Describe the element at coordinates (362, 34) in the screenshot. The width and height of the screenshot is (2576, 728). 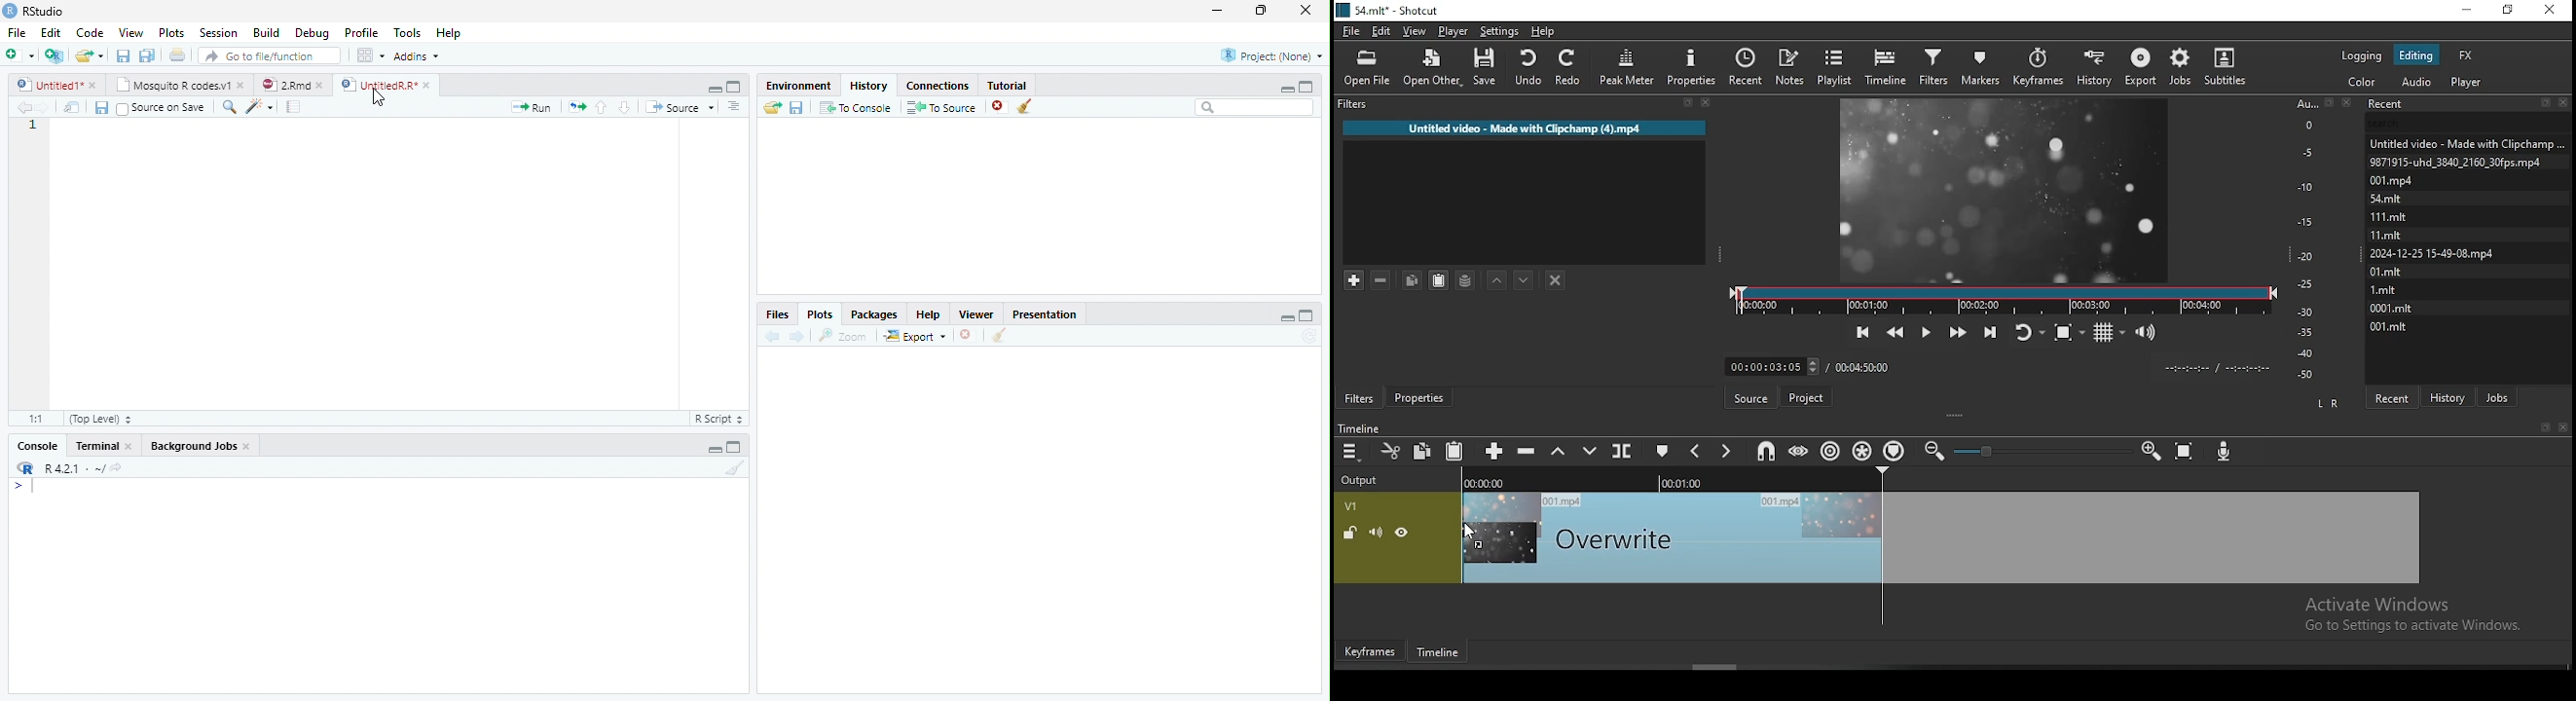
I see `Profile` at that location.